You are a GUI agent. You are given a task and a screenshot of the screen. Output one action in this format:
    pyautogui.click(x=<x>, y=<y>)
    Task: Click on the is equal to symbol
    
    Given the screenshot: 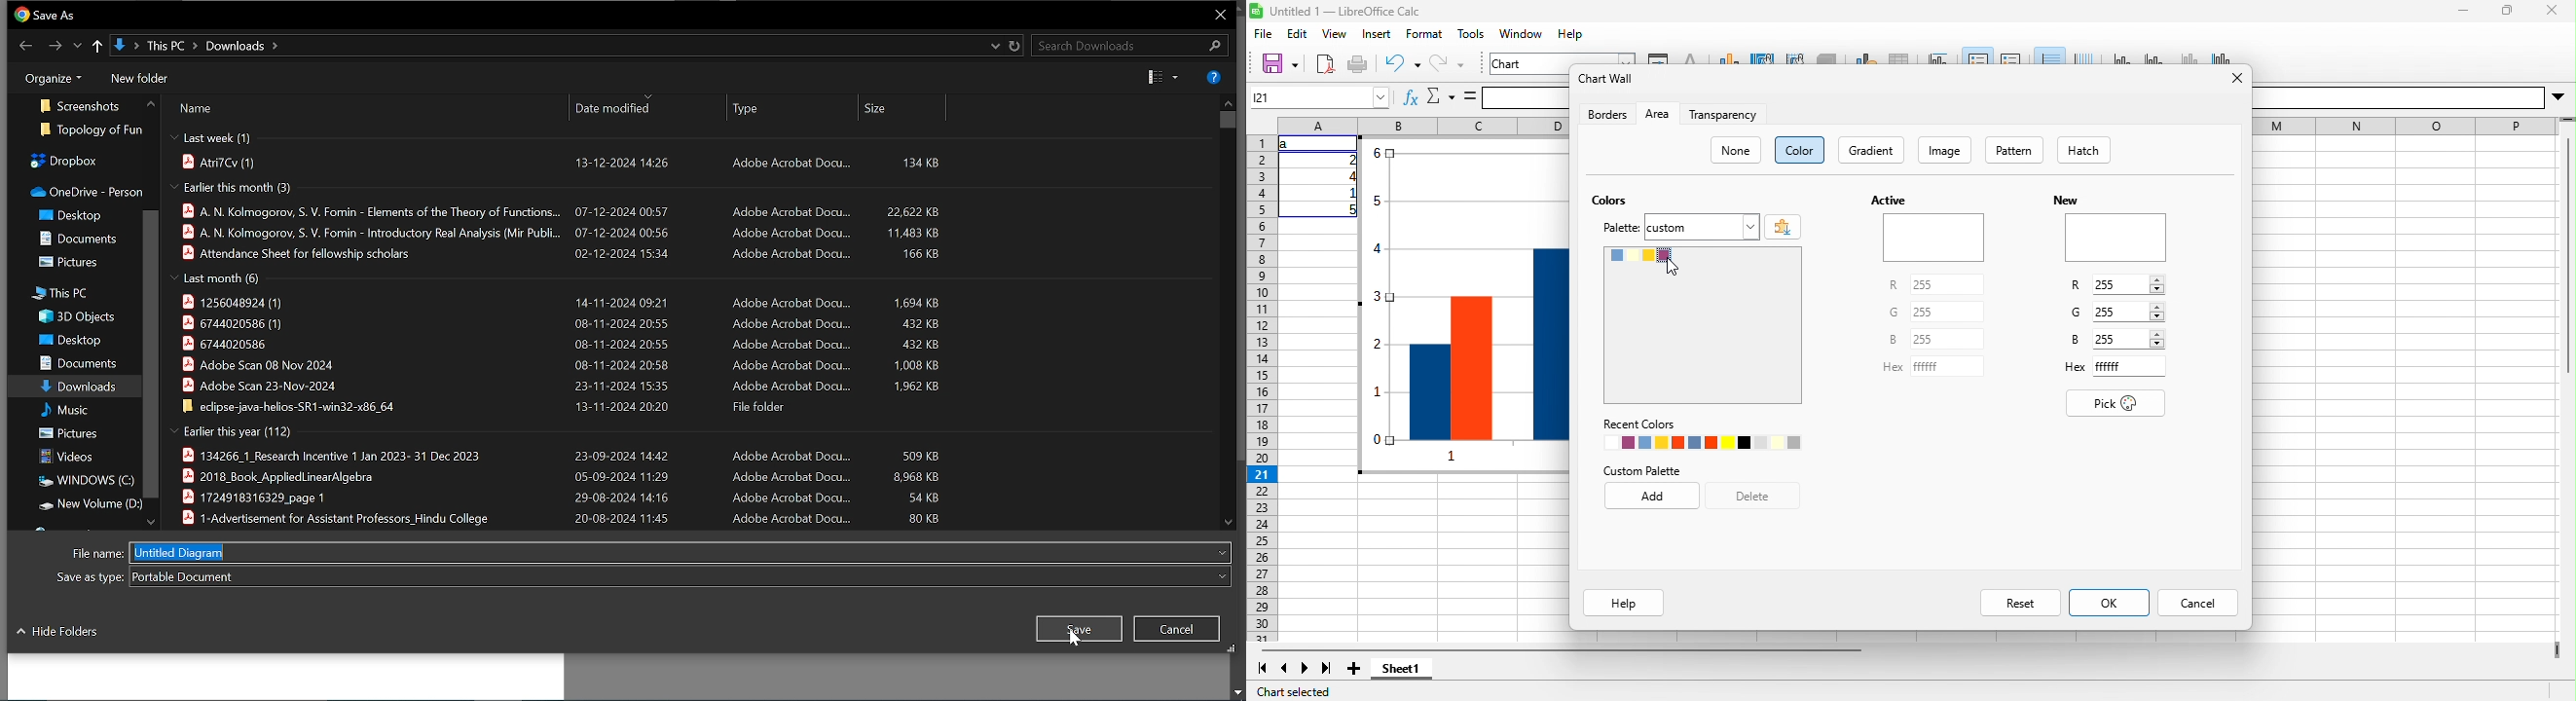 What is the action you would take?
    pyautogui.click(x=1470, y=96)
    